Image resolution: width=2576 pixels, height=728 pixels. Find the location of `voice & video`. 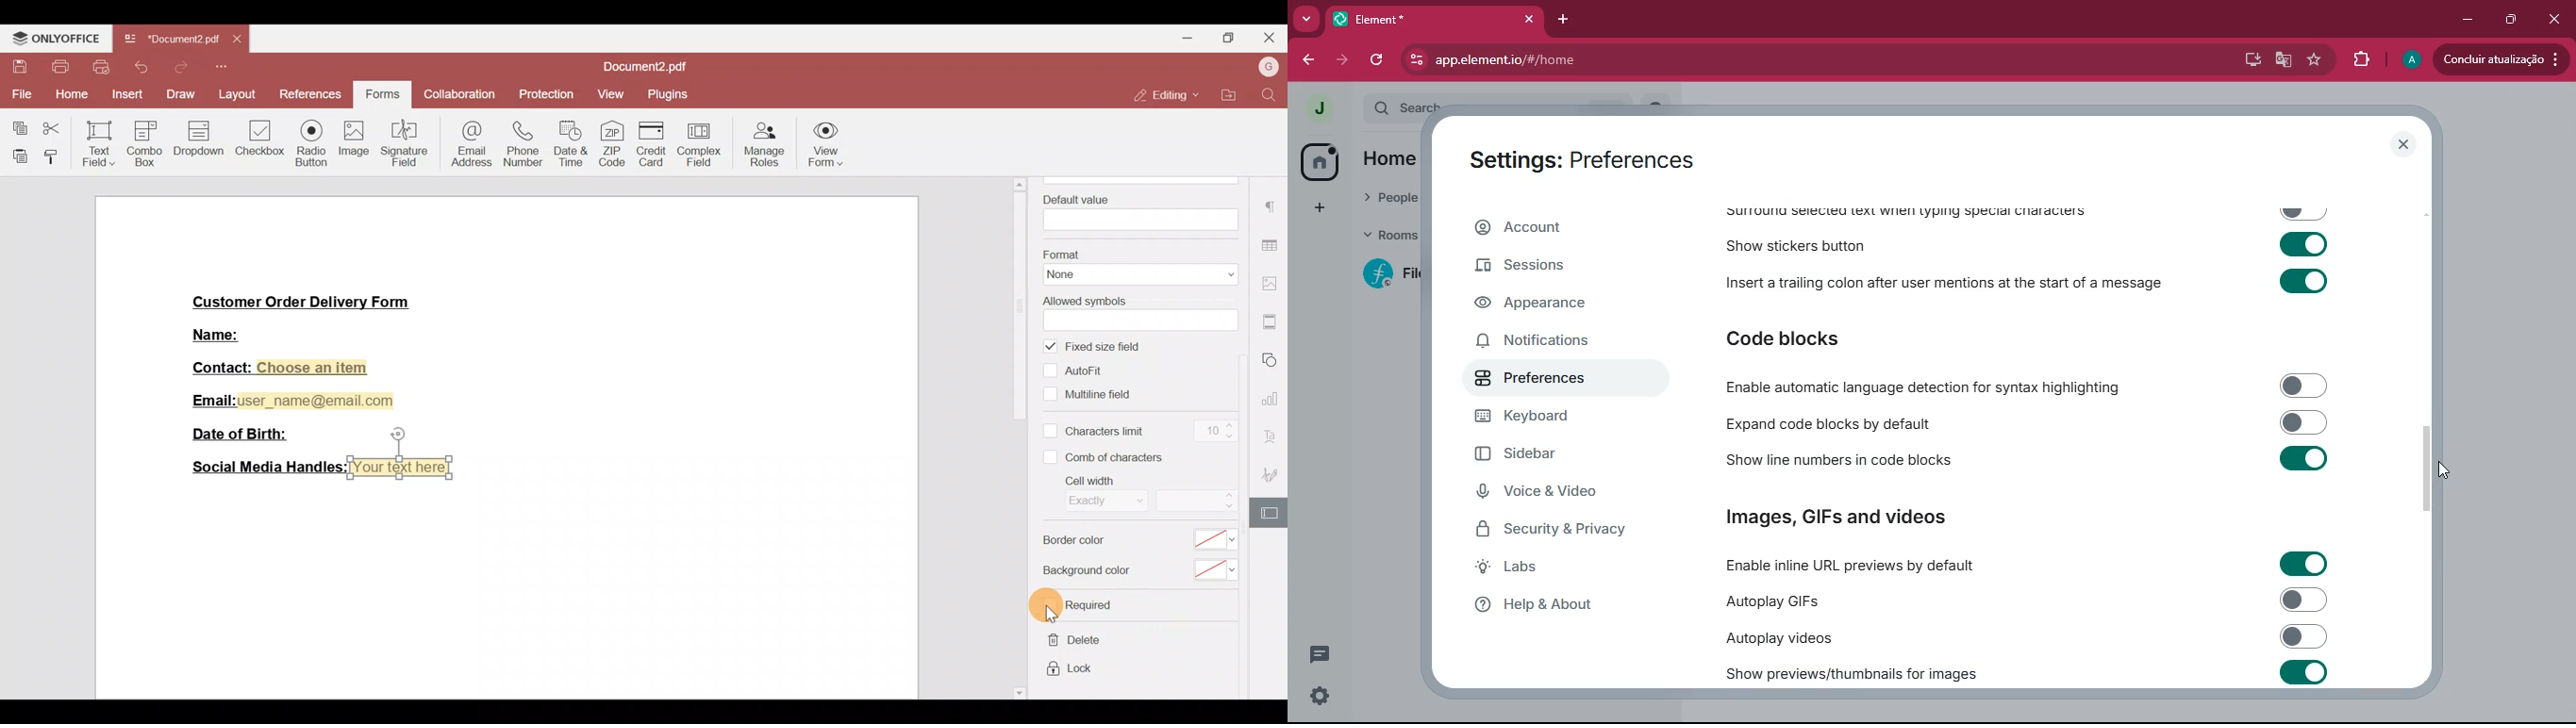

voice & video is located at coordinates (1567, 494).